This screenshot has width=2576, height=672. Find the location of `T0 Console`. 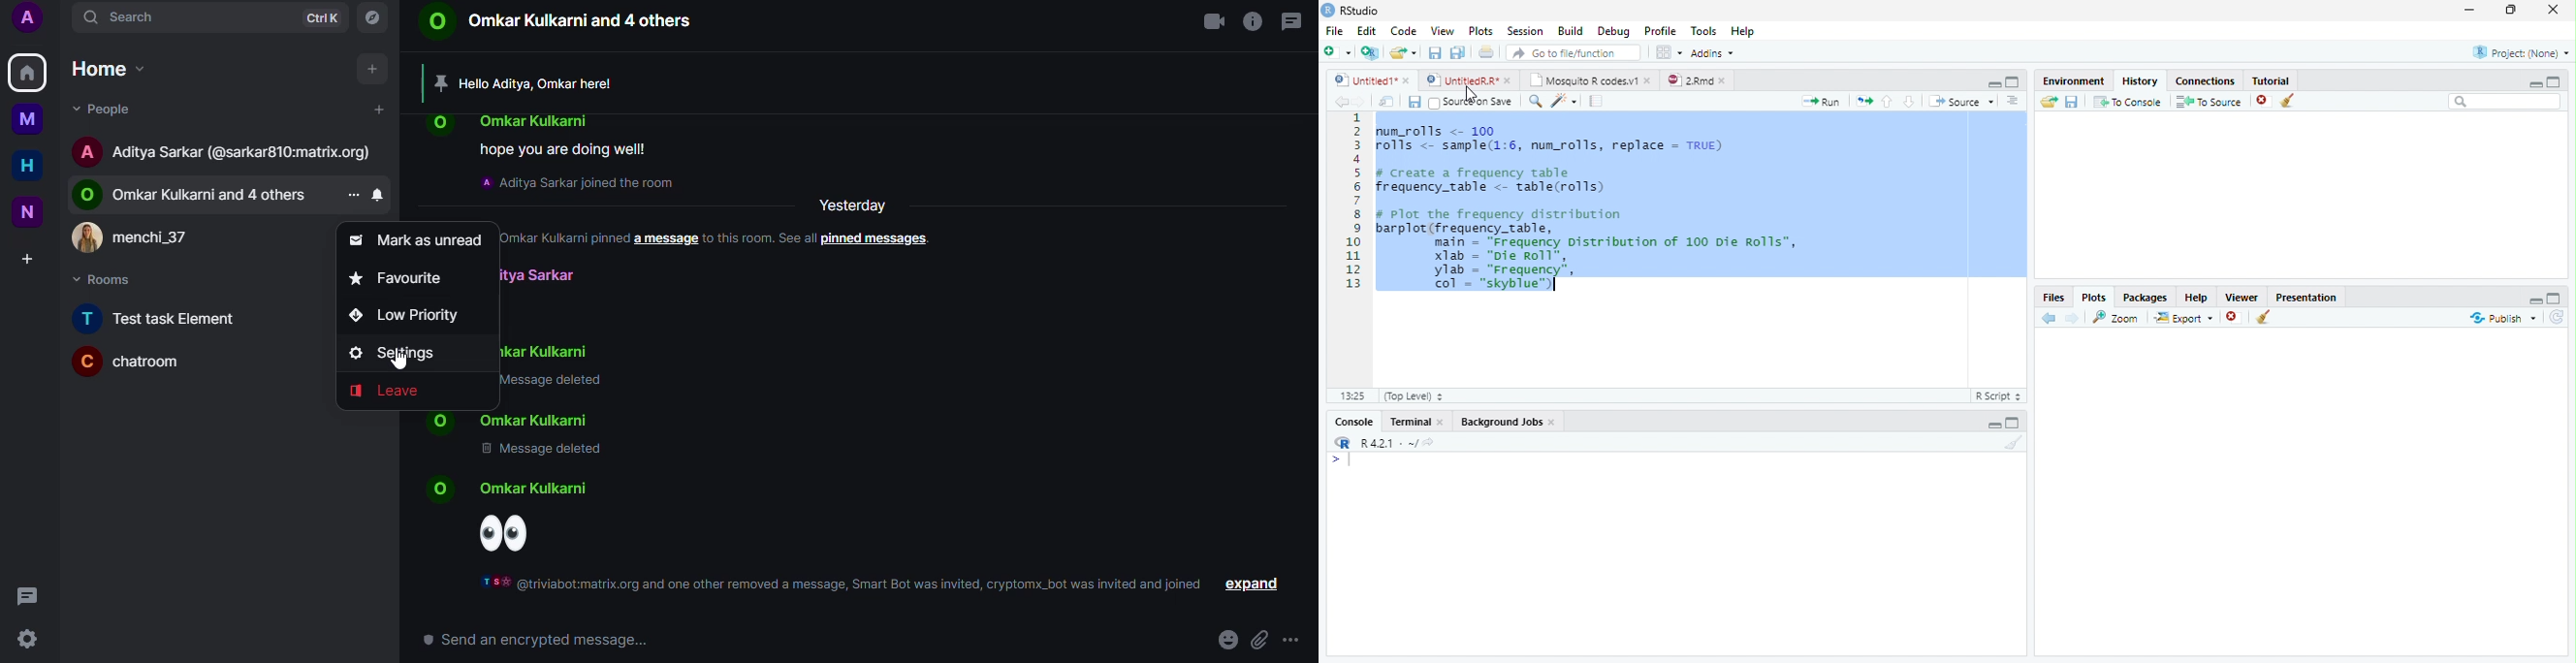

T0 Console is located at coordinates (2127, 100).